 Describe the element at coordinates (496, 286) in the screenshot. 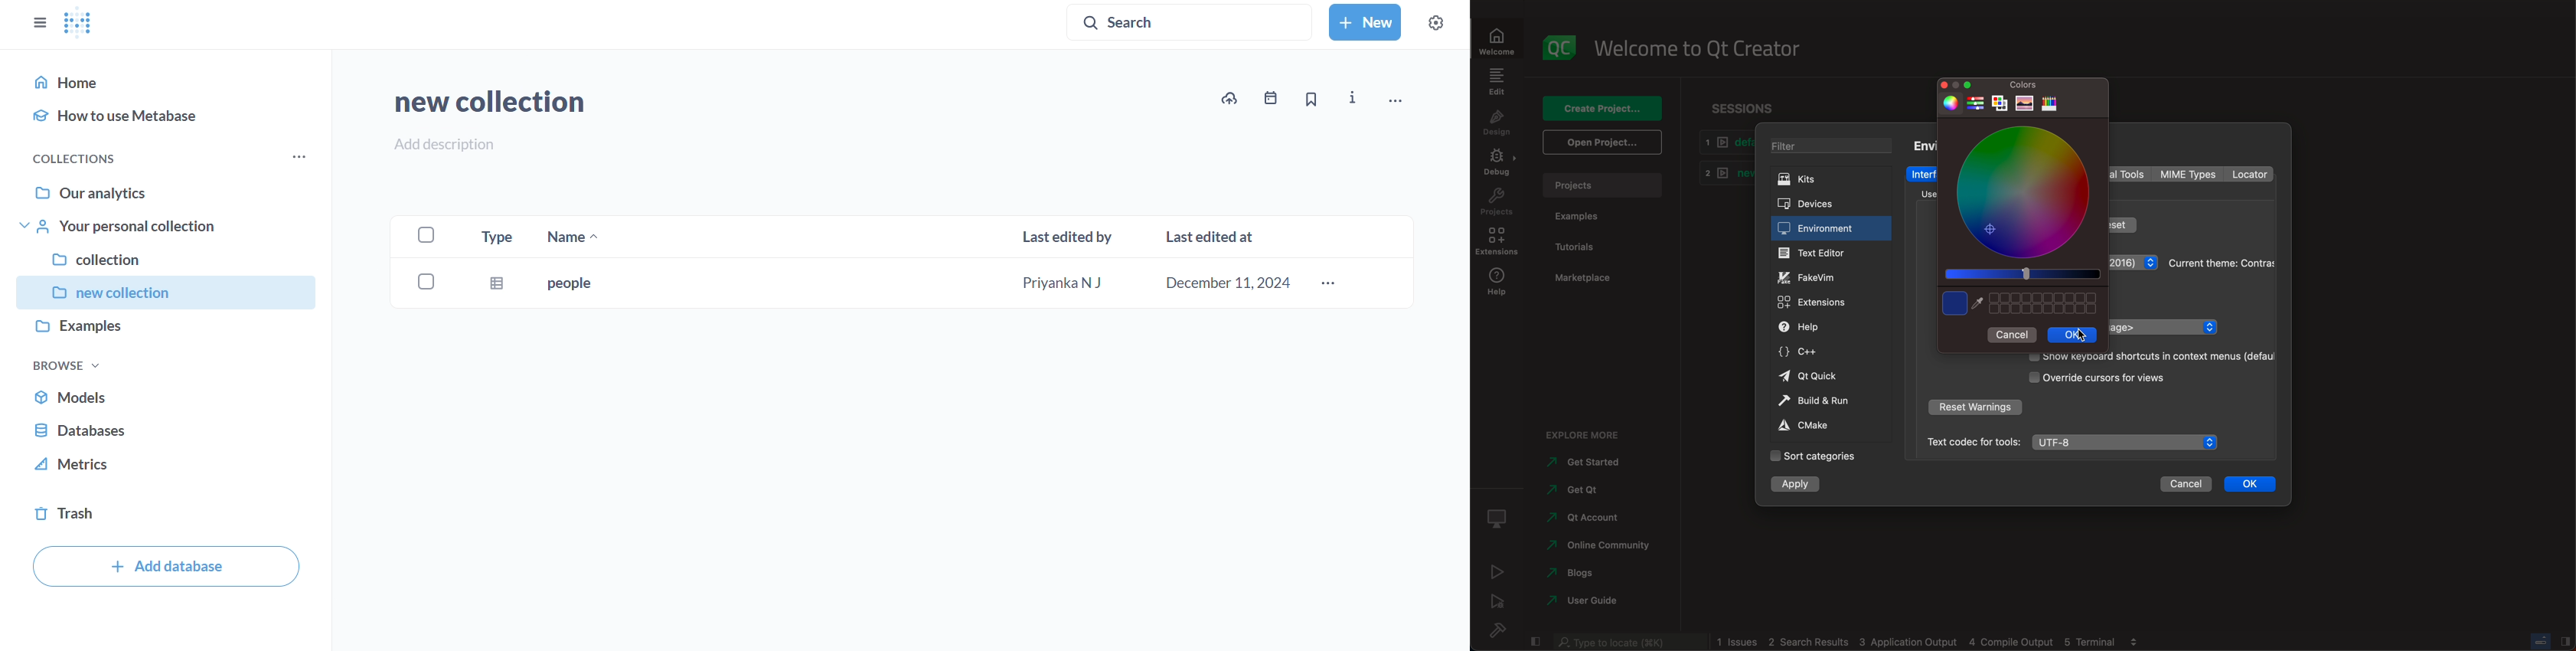

I see `file` at that location.